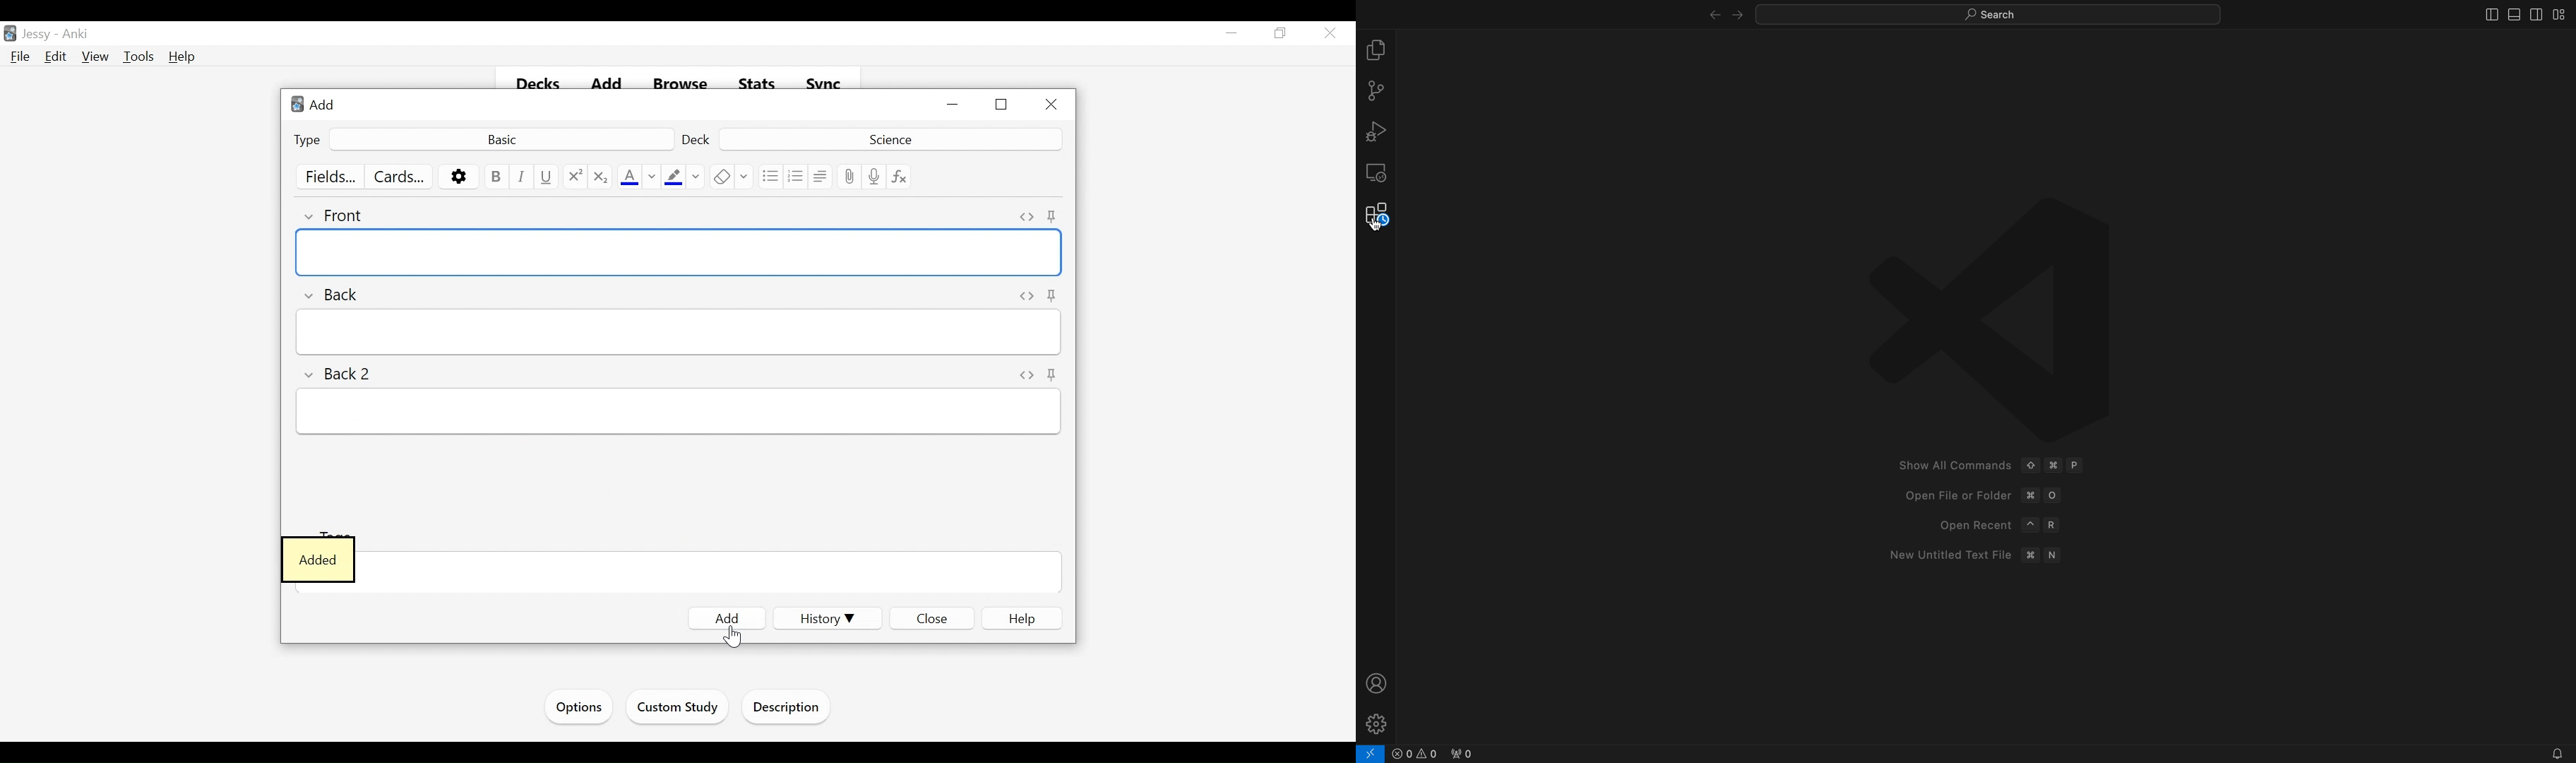 The image size is (2576, 784). I want to click on Deck, so click(888, 138).